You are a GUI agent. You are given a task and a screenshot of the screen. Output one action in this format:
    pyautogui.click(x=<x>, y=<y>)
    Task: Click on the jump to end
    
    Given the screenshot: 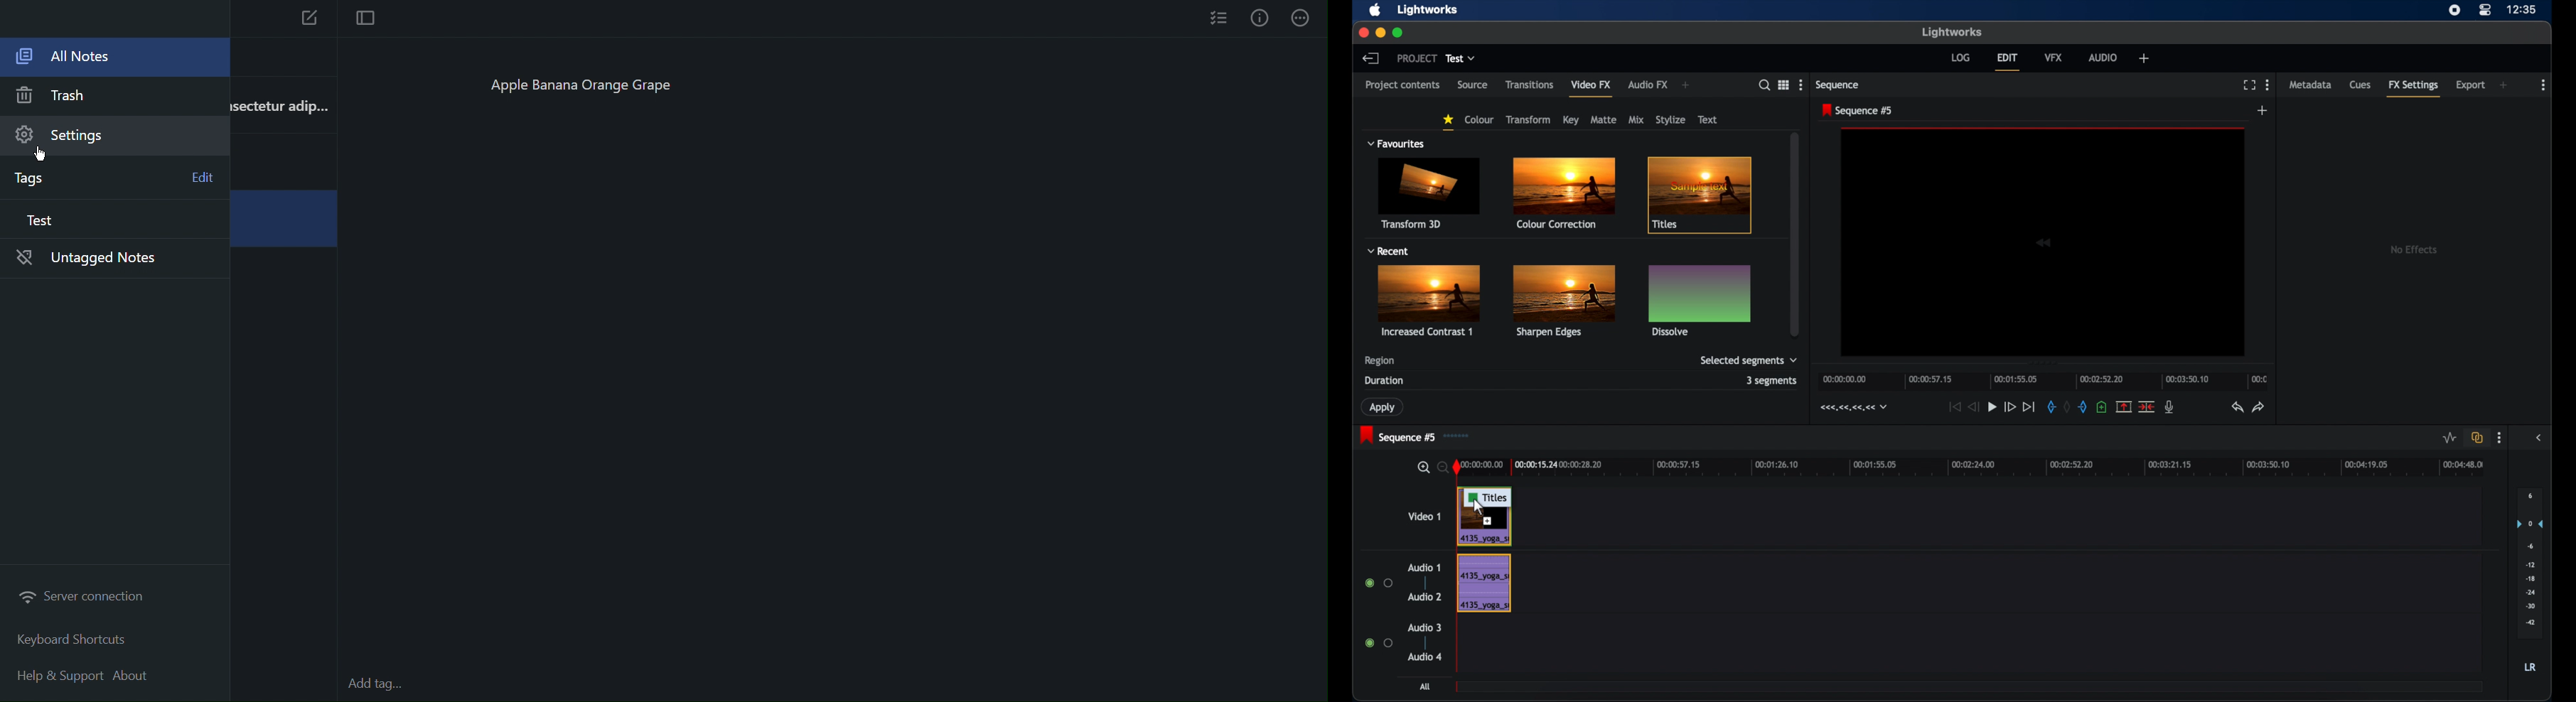 What is the action you would take?
    pyautogui.click(x=2029, y=406)
    